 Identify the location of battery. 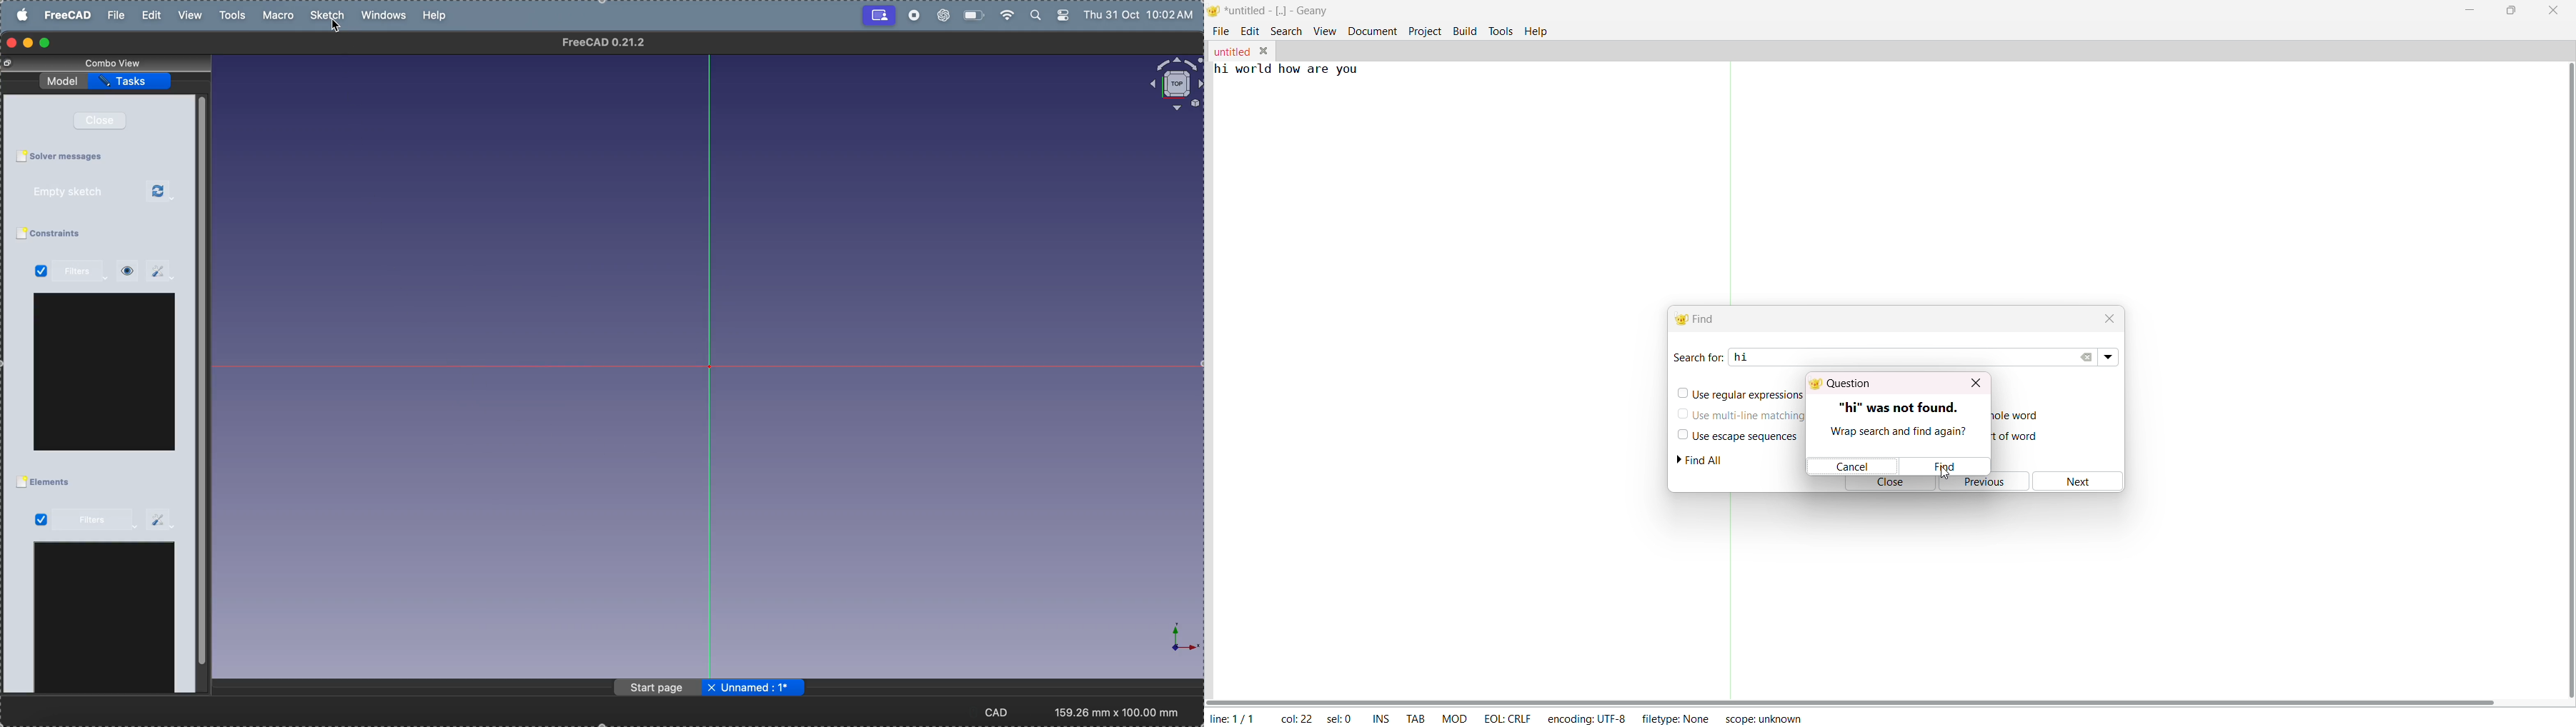
(972, 14).